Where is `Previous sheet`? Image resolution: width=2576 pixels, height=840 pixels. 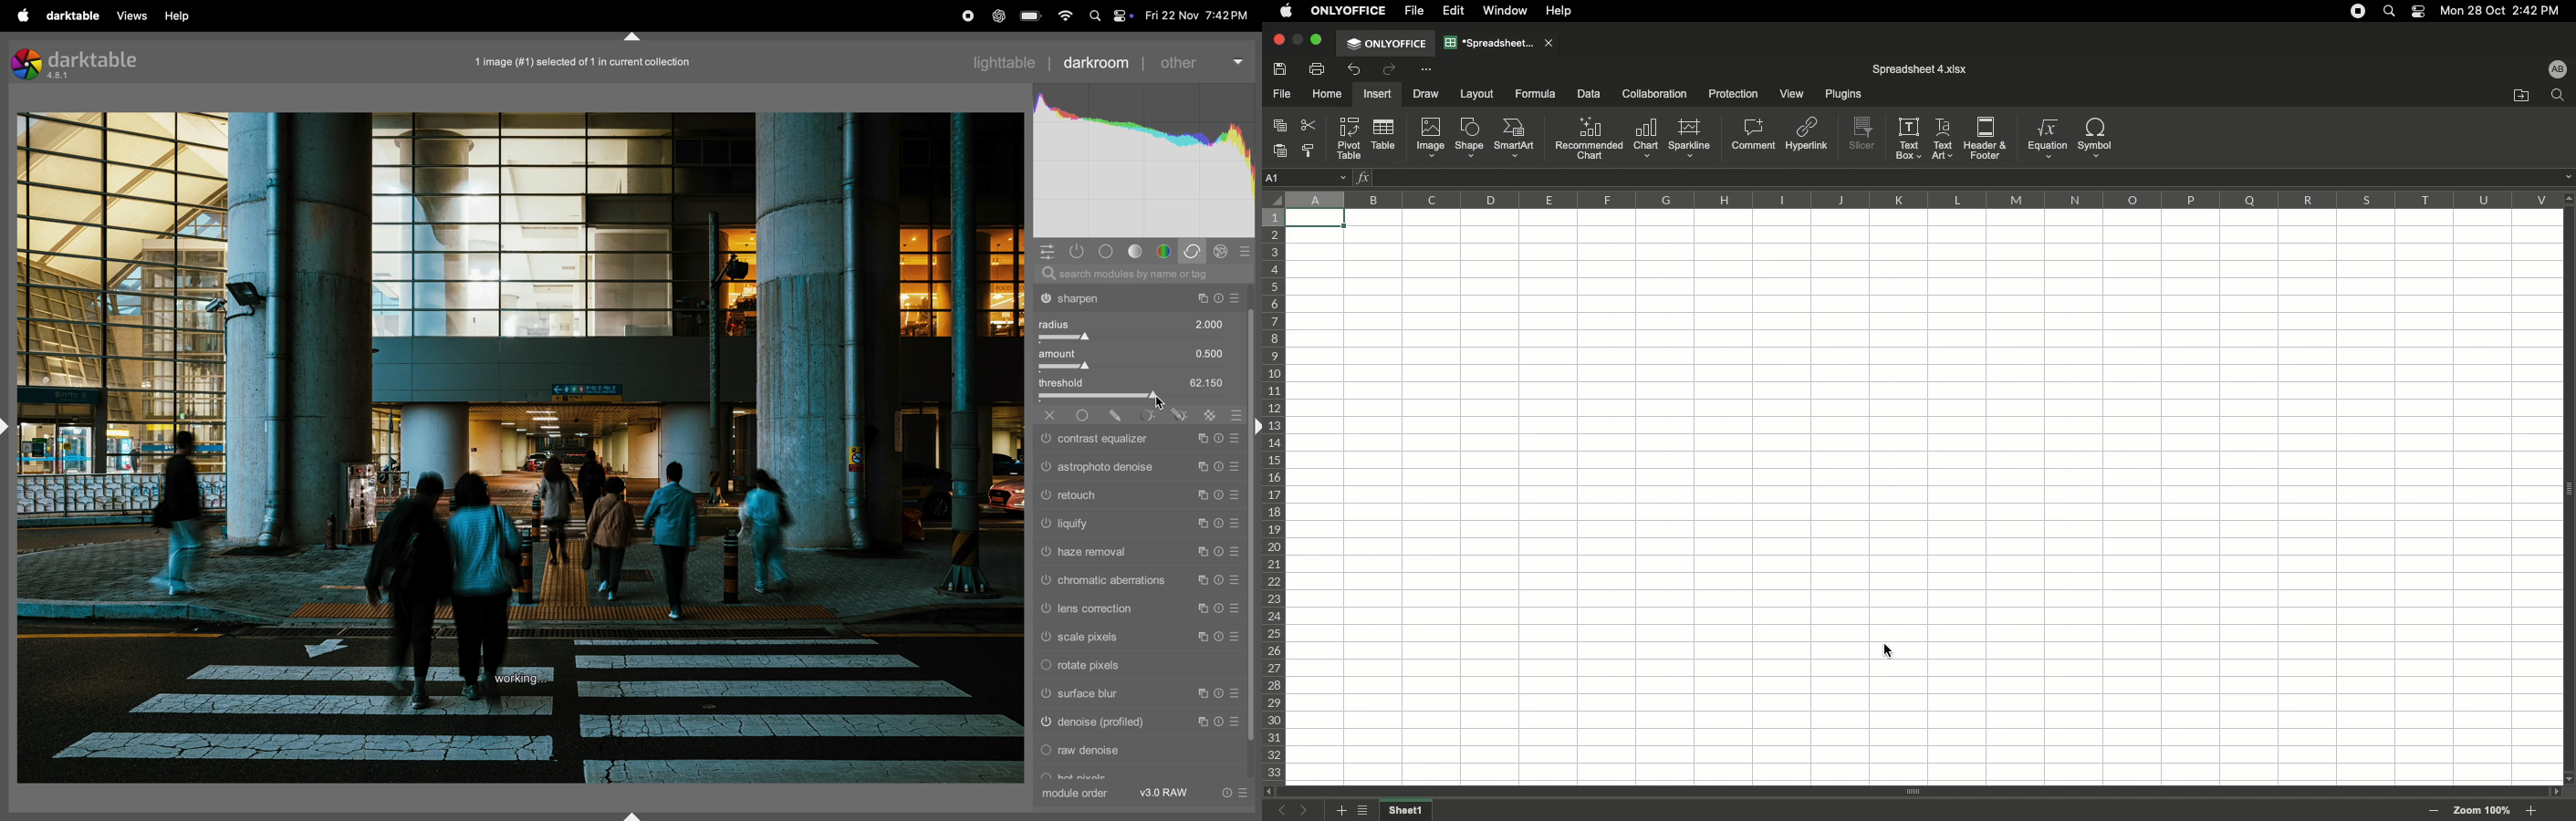 Previous sheet is located at coordinates (1286, 812).